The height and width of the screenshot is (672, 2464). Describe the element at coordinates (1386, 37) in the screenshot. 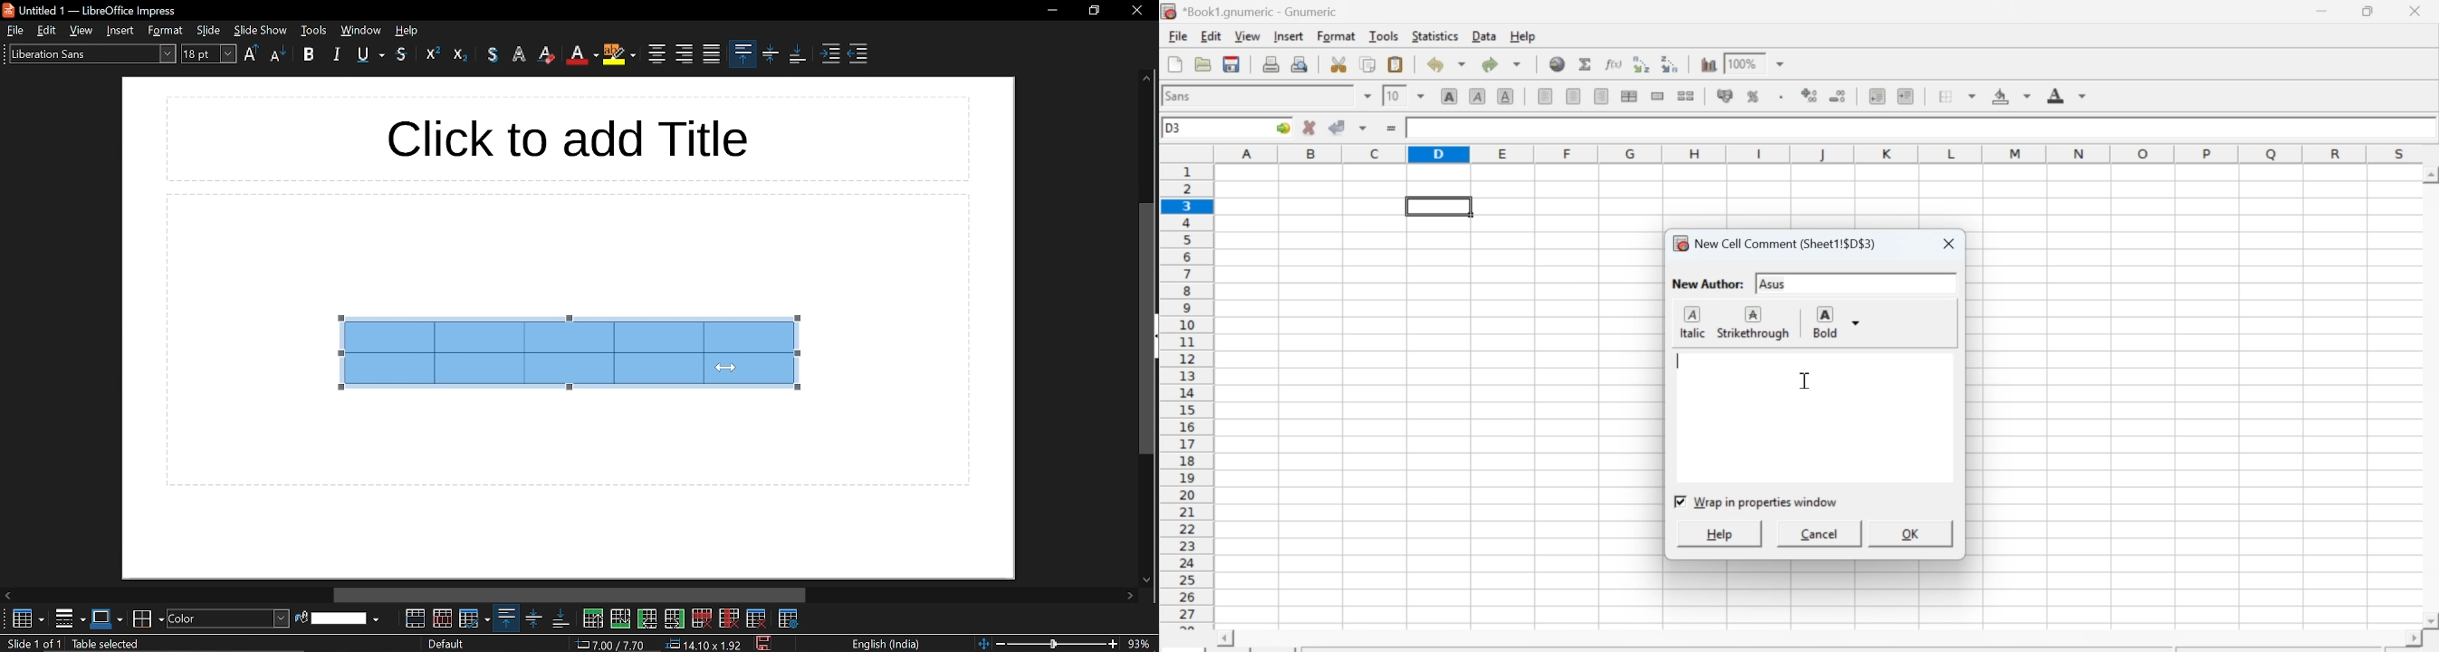

I see `Tools` at that location.